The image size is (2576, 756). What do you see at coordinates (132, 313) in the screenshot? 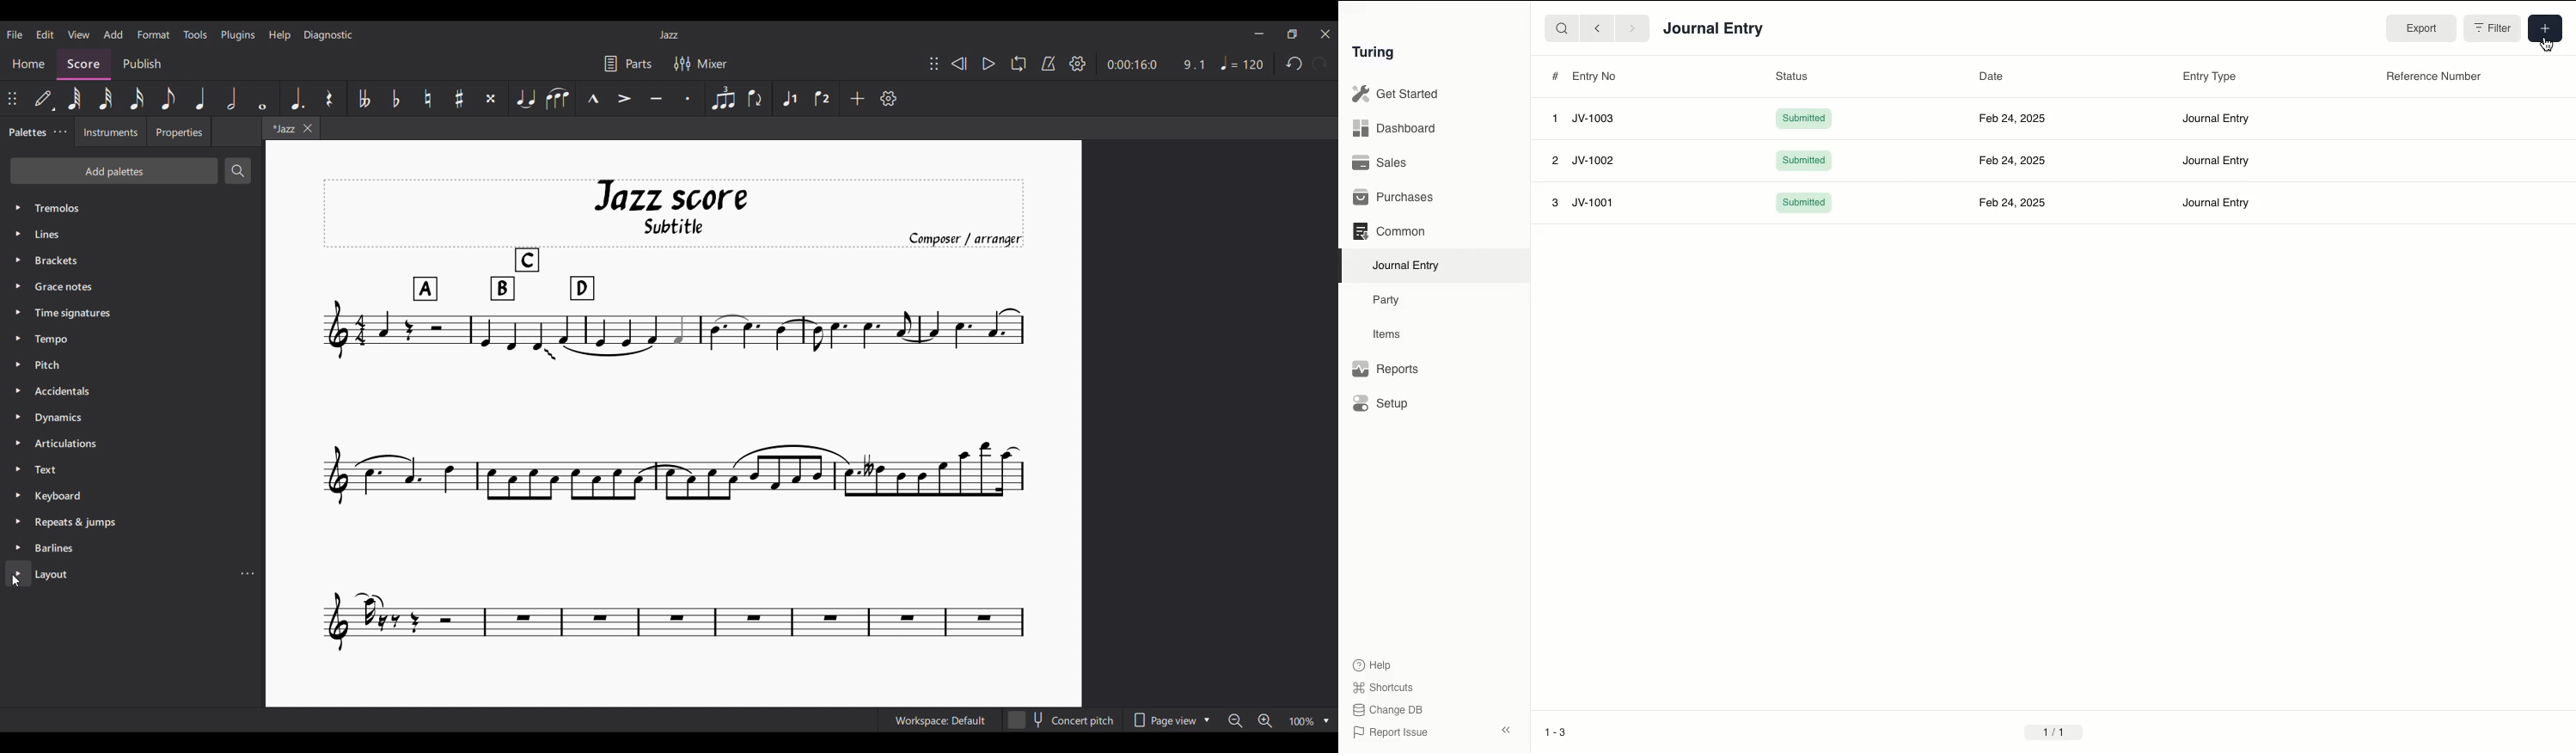
I see `Time signatures` at bounding box center [132, 313].